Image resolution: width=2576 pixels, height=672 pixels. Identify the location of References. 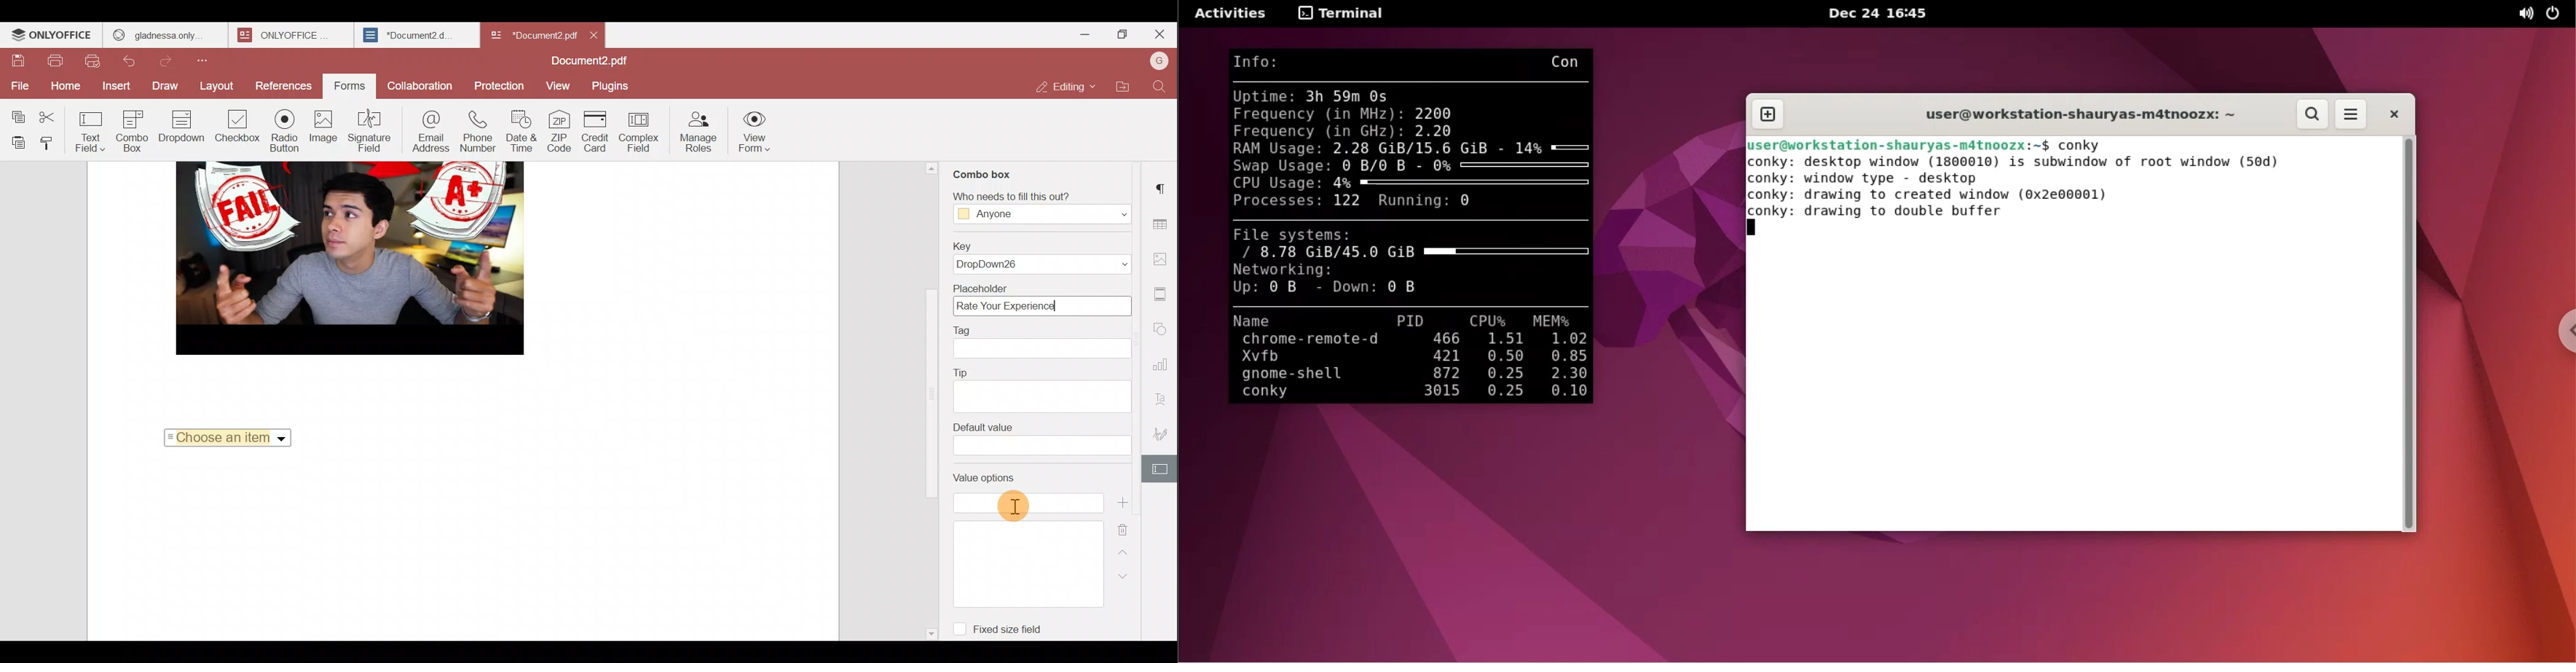
(281, 84).